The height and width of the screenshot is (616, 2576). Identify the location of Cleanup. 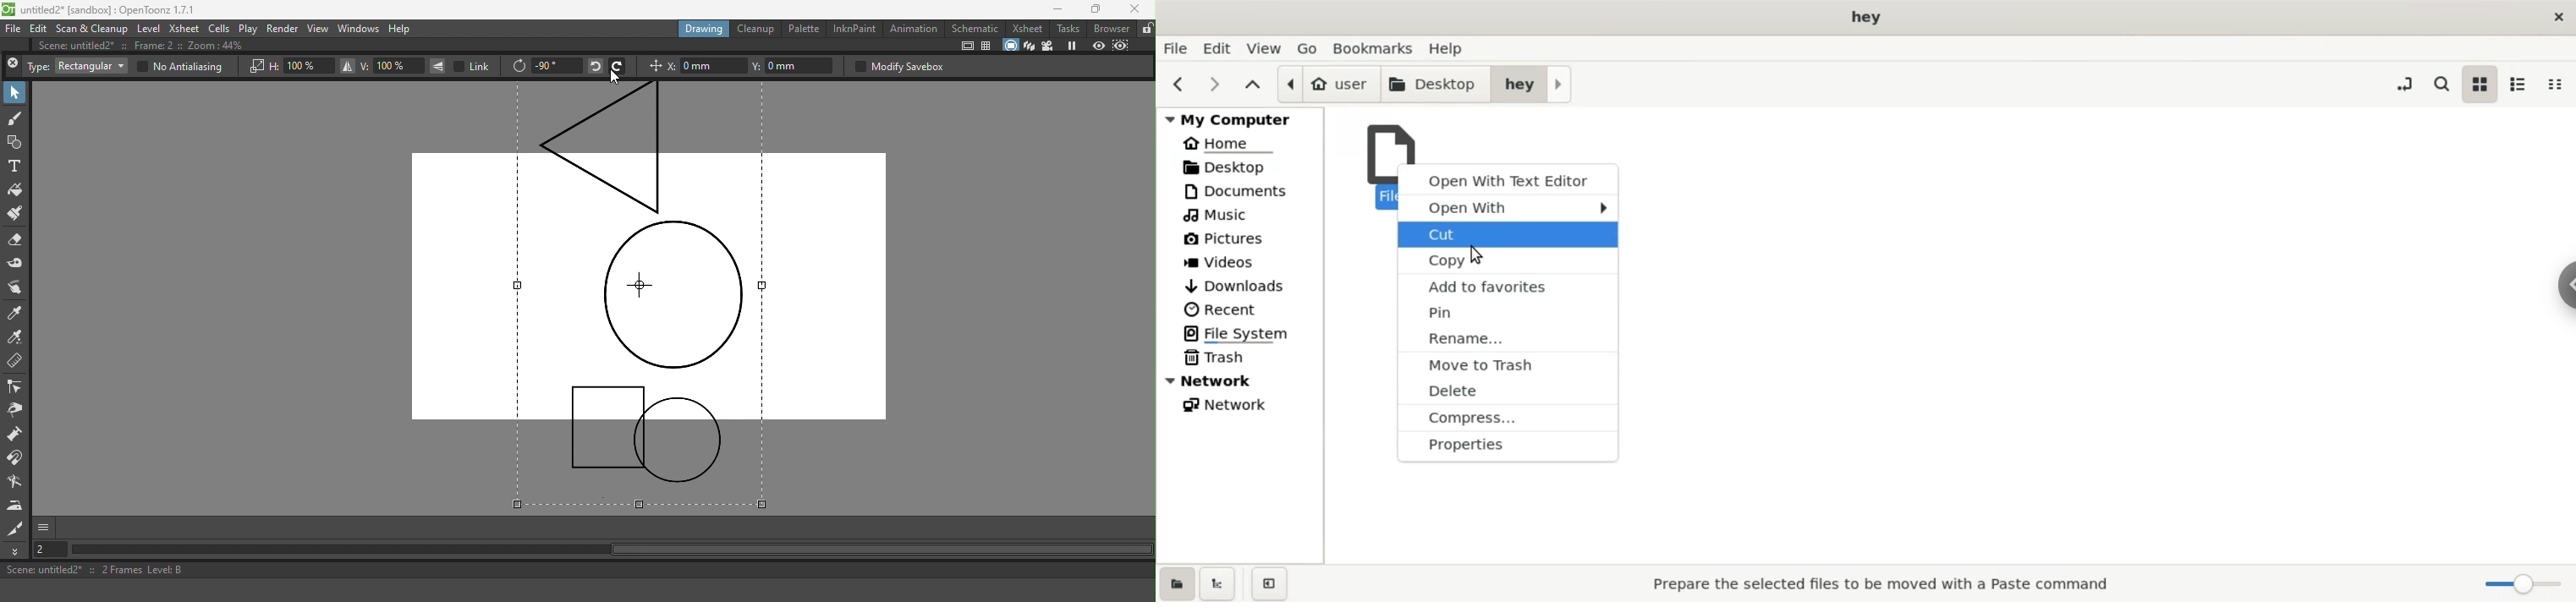
(756, 29).